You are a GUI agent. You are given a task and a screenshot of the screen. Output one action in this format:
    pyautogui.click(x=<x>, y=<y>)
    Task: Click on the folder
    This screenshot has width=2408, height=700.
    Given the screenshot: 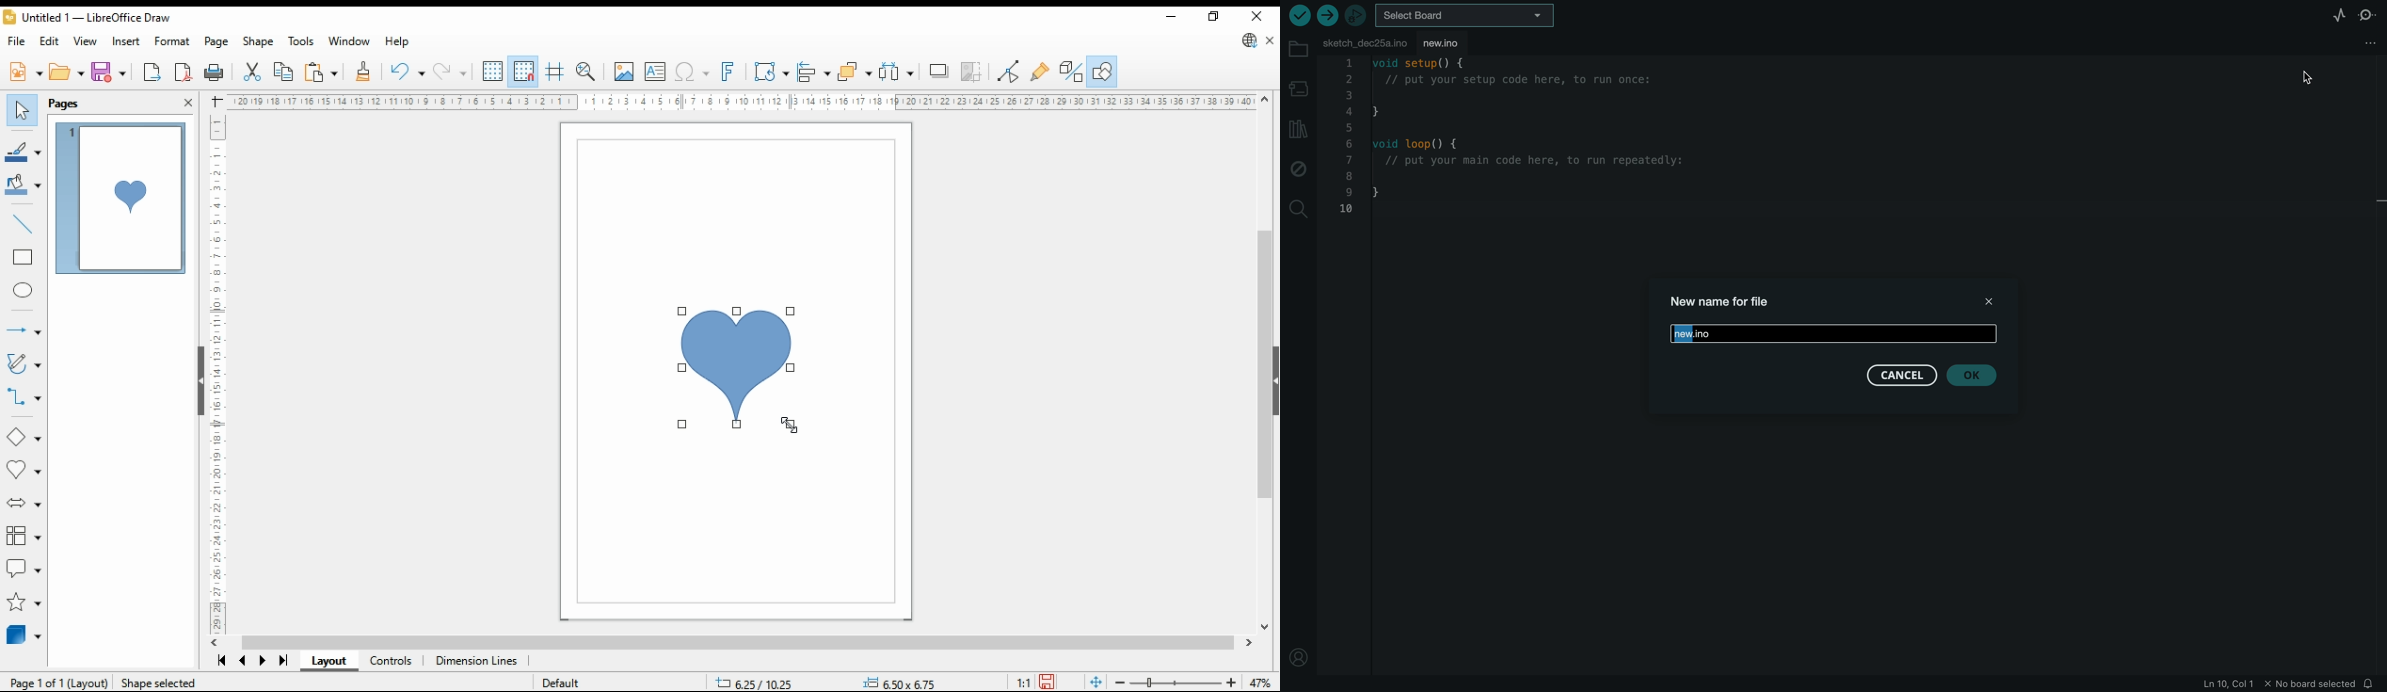 What is the action you would take?
    pyautogui.click(x=1297, y=49)
    